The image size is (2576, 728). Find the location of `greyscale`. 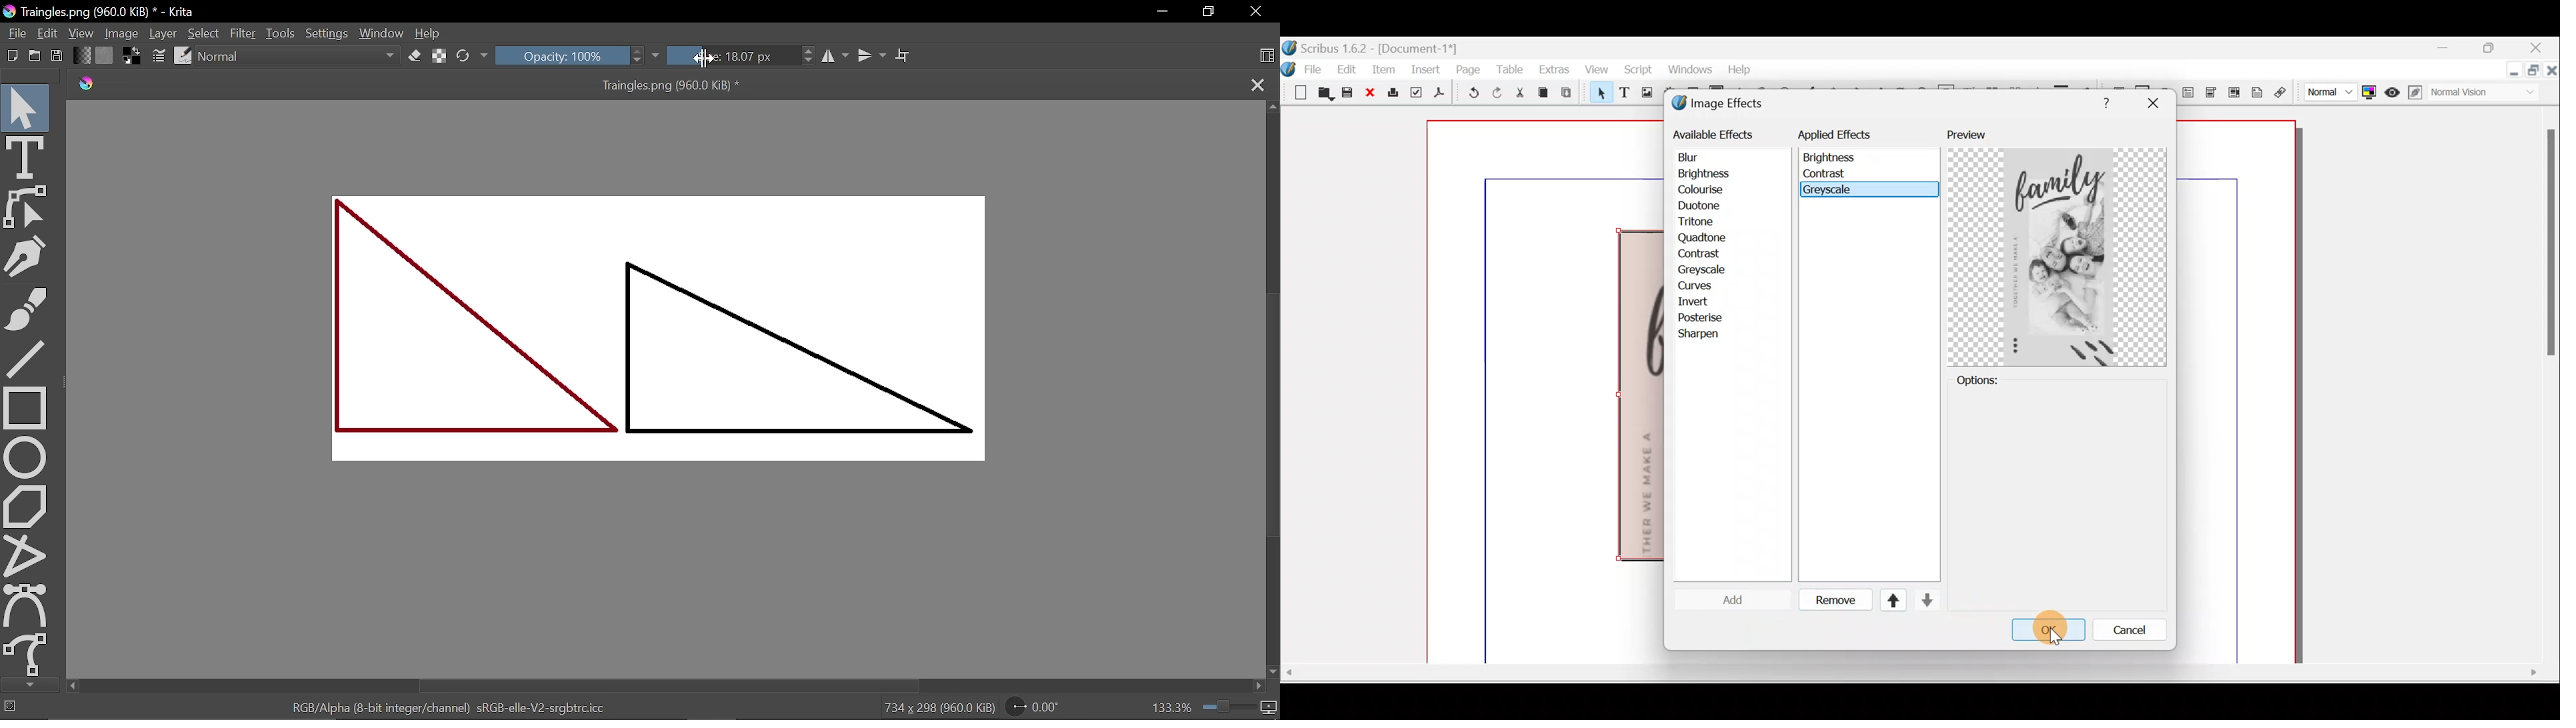

greyscale is located at coordinates (1706, 270).